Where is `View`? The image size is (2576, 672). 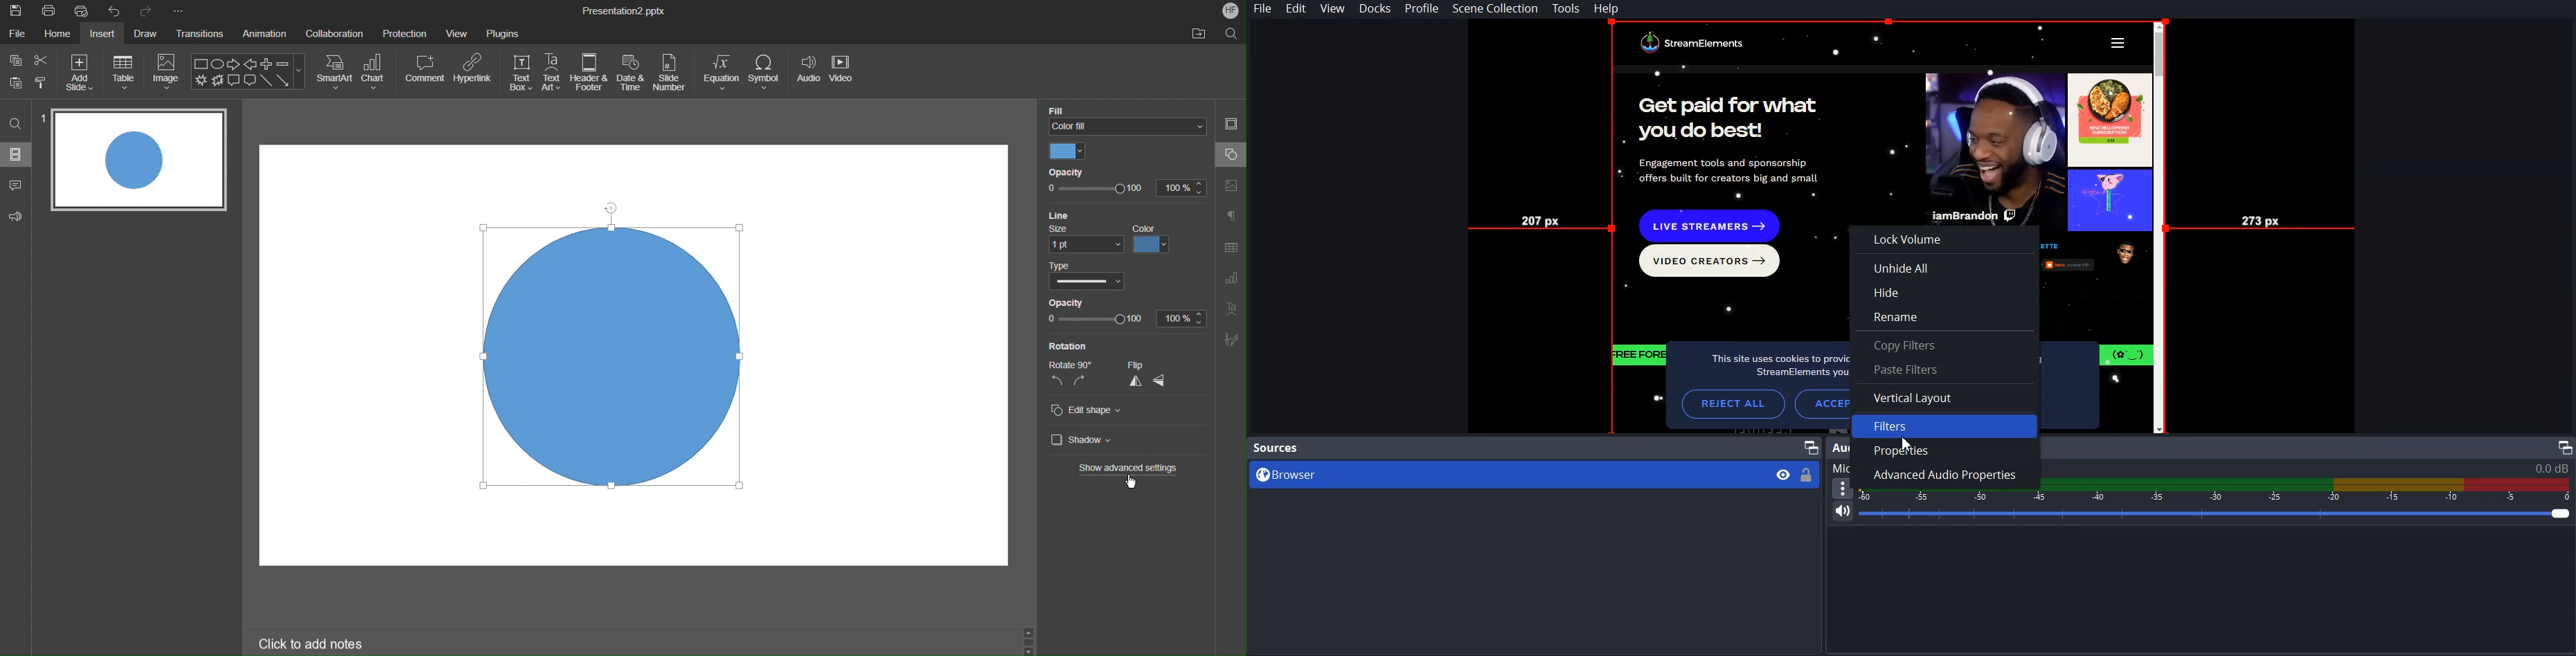
View is located at coordinates (458, 33).